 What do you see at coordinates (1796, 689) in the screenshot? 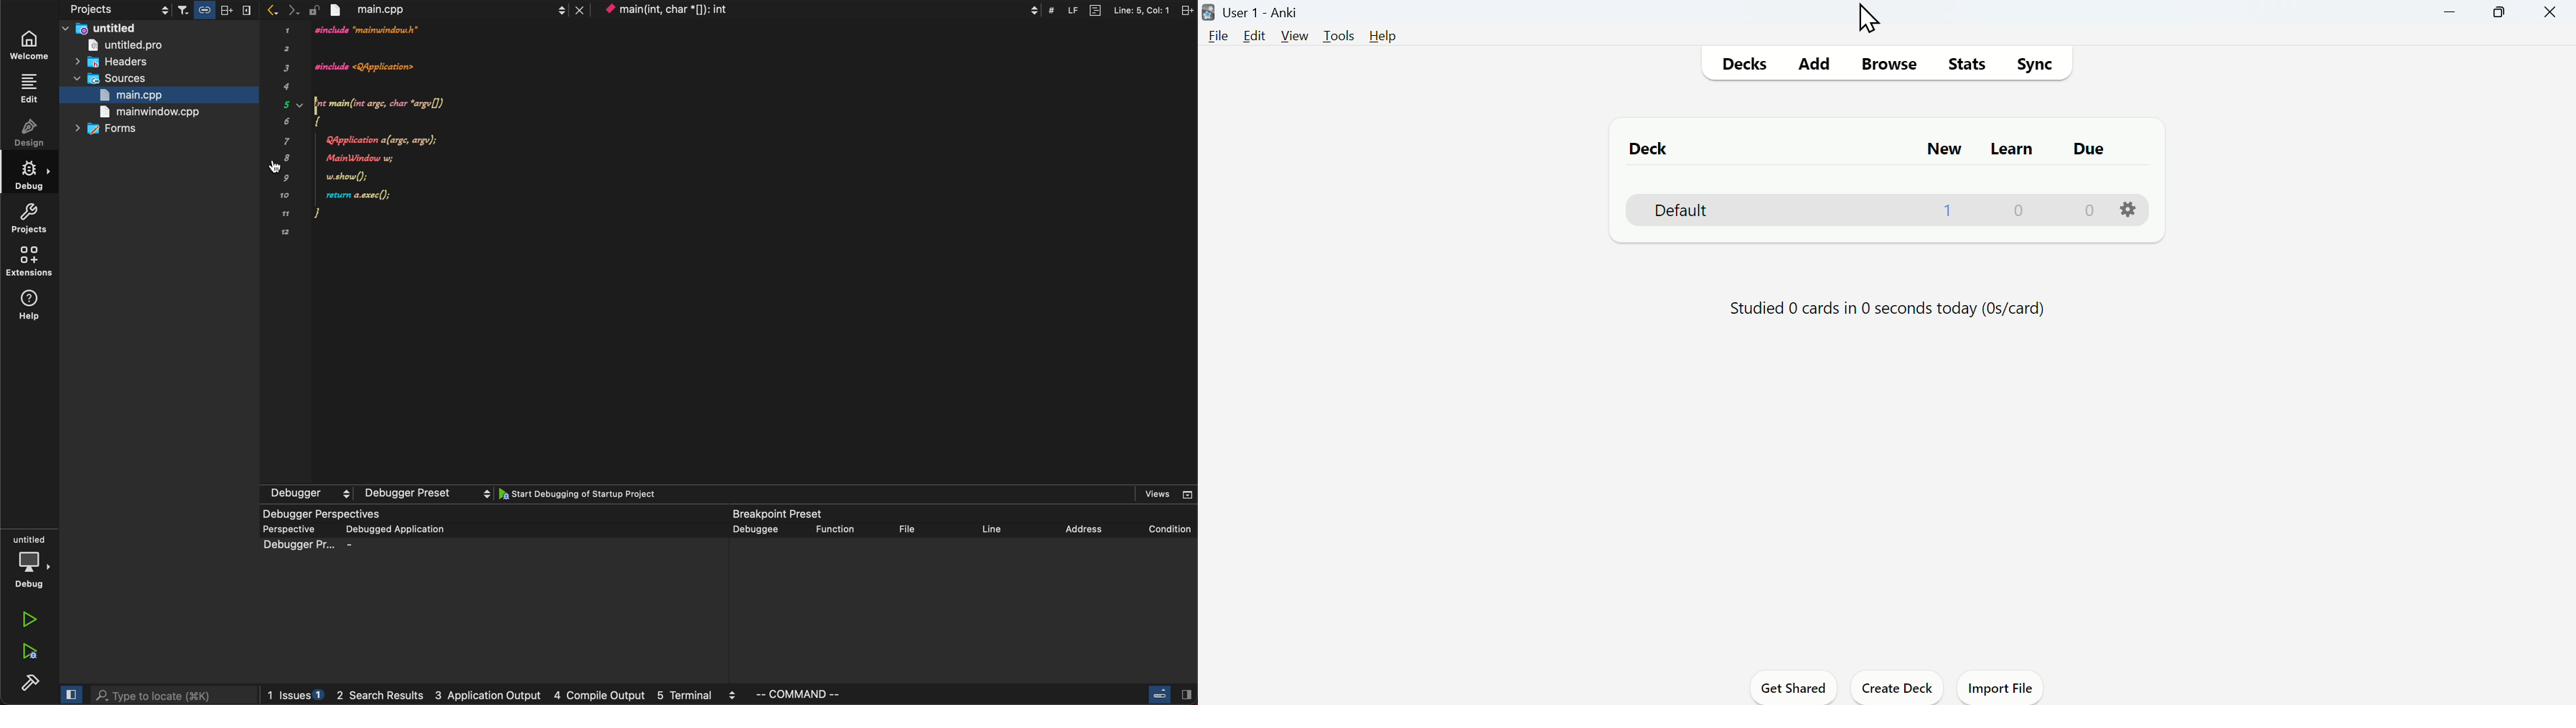
I see `get shared` at bounding box center [1796, 689].